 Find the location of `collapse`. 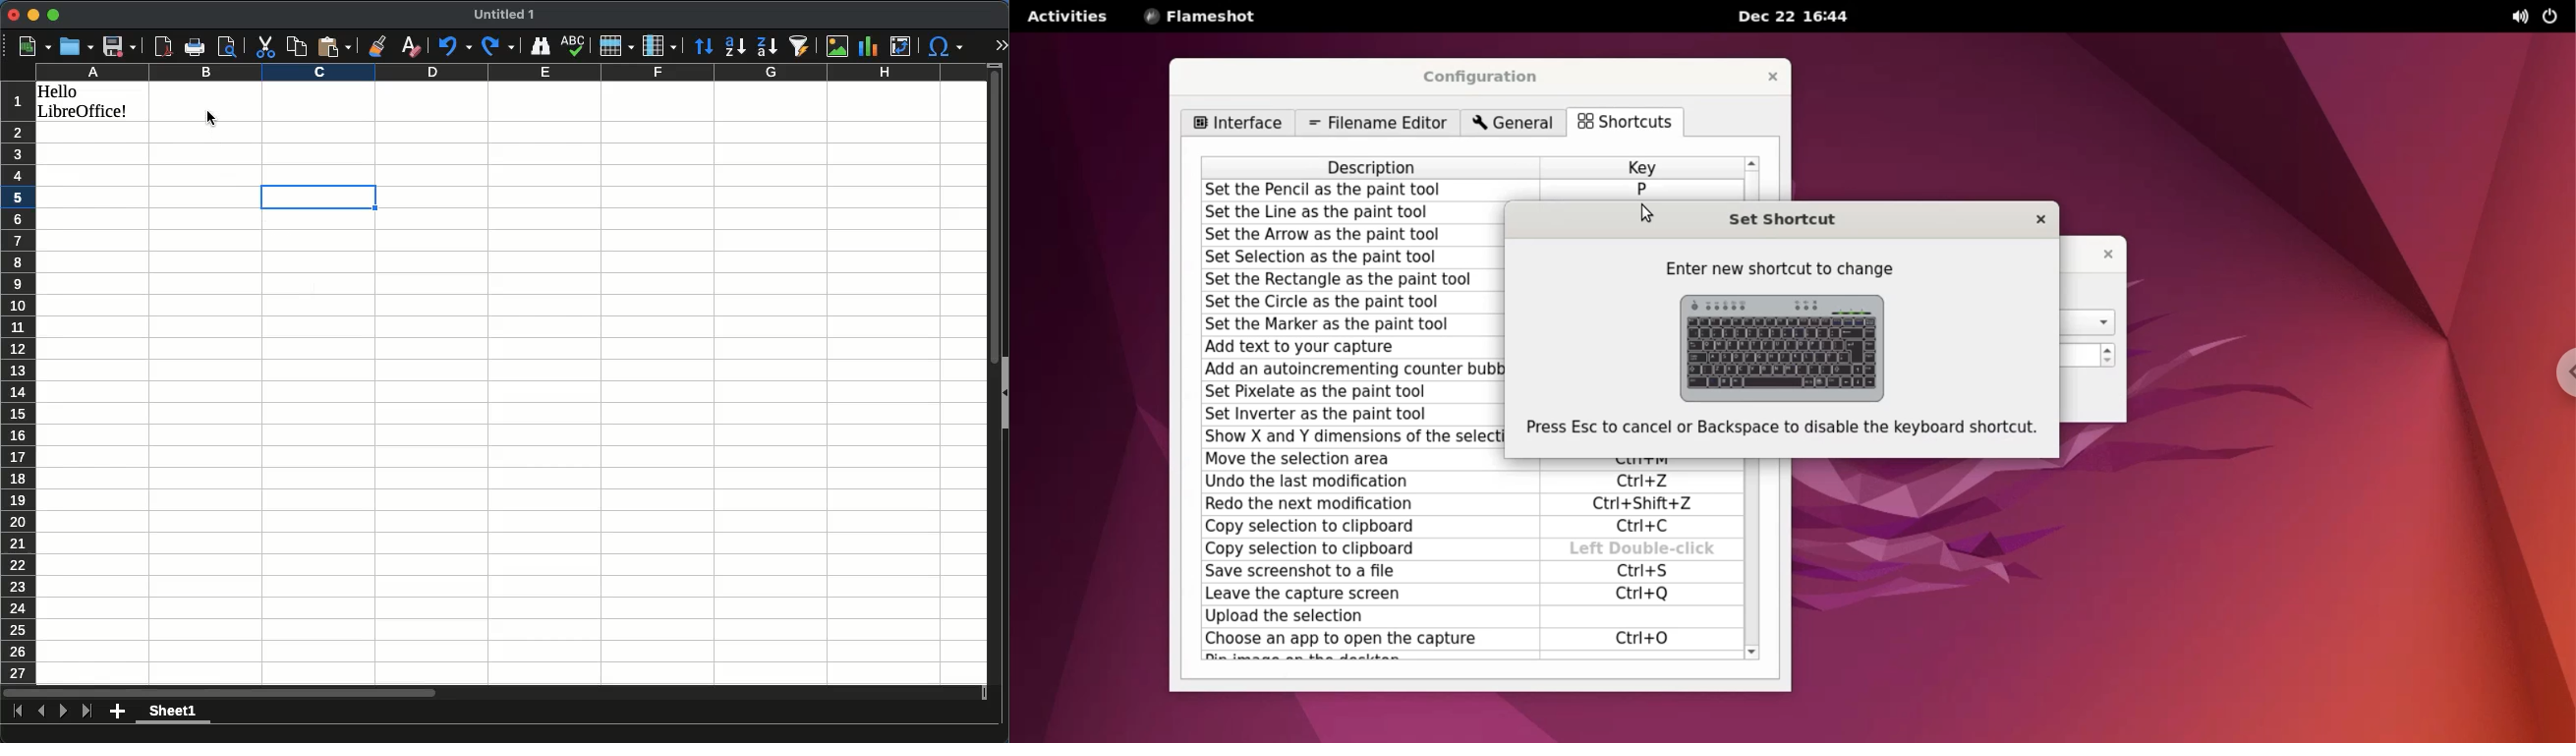

collapse is located at coordinates (1002, 394).